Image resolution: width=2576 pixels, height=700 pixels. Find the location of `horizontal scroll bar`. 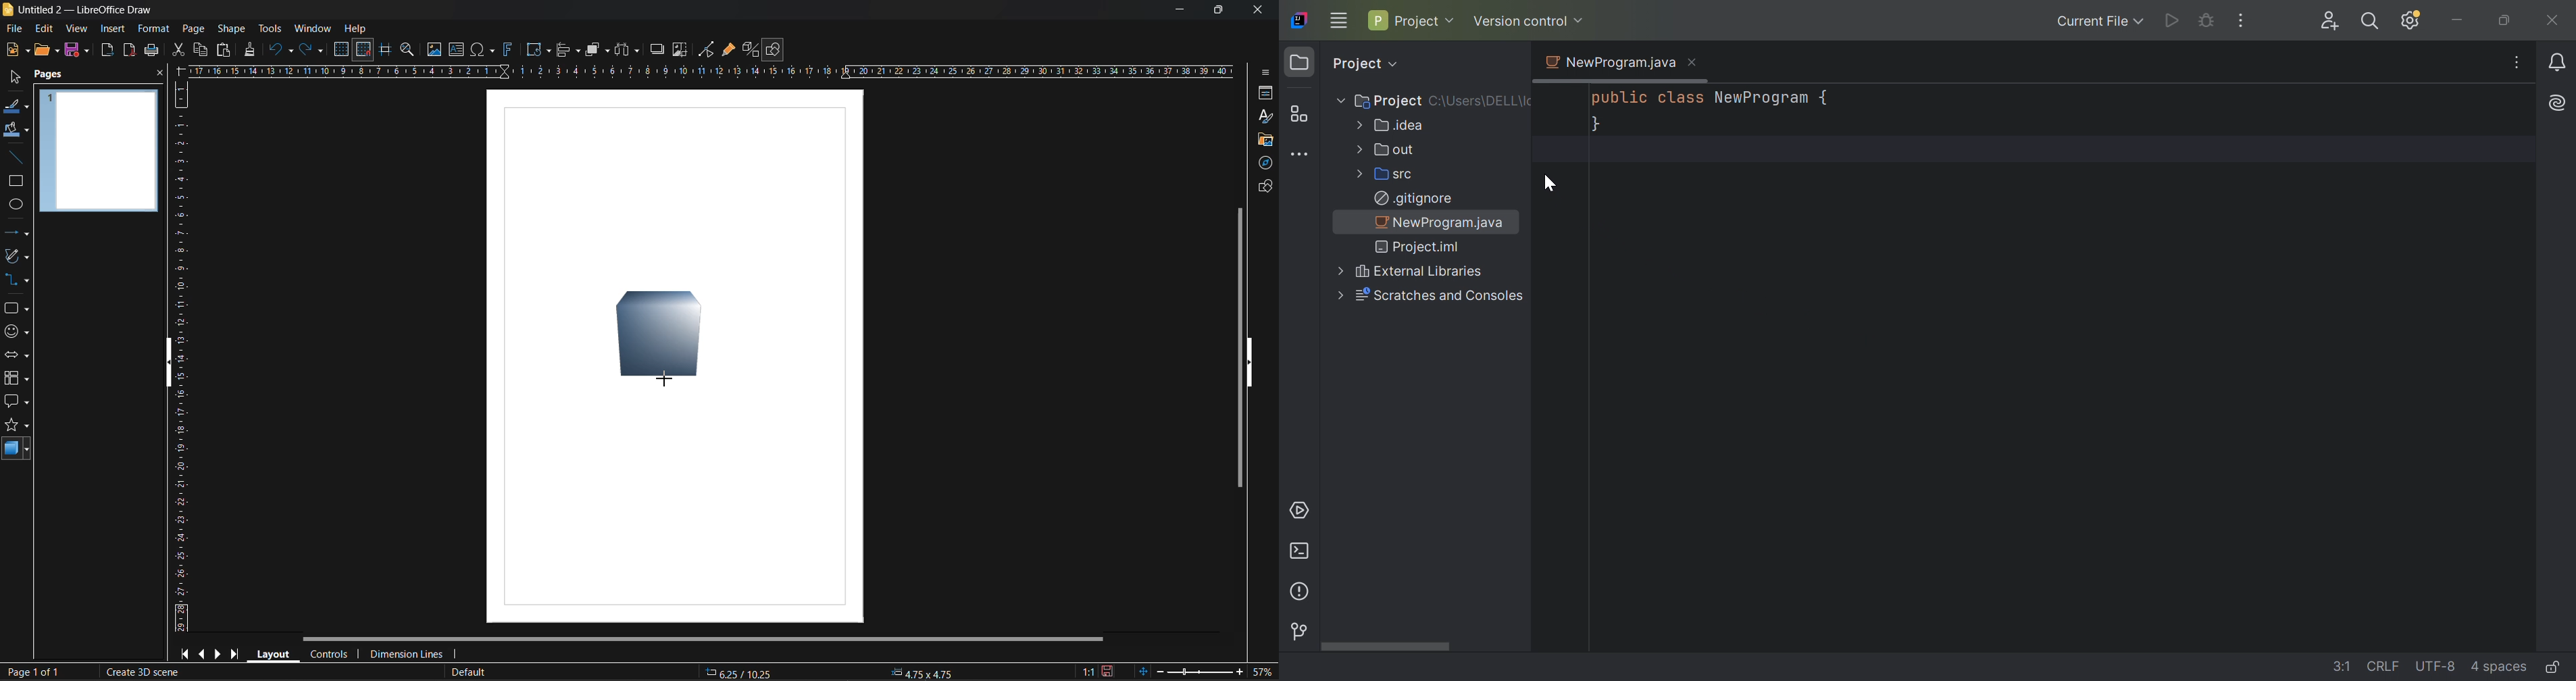

horizontal scroll bar is located at coordinates (707, 639).